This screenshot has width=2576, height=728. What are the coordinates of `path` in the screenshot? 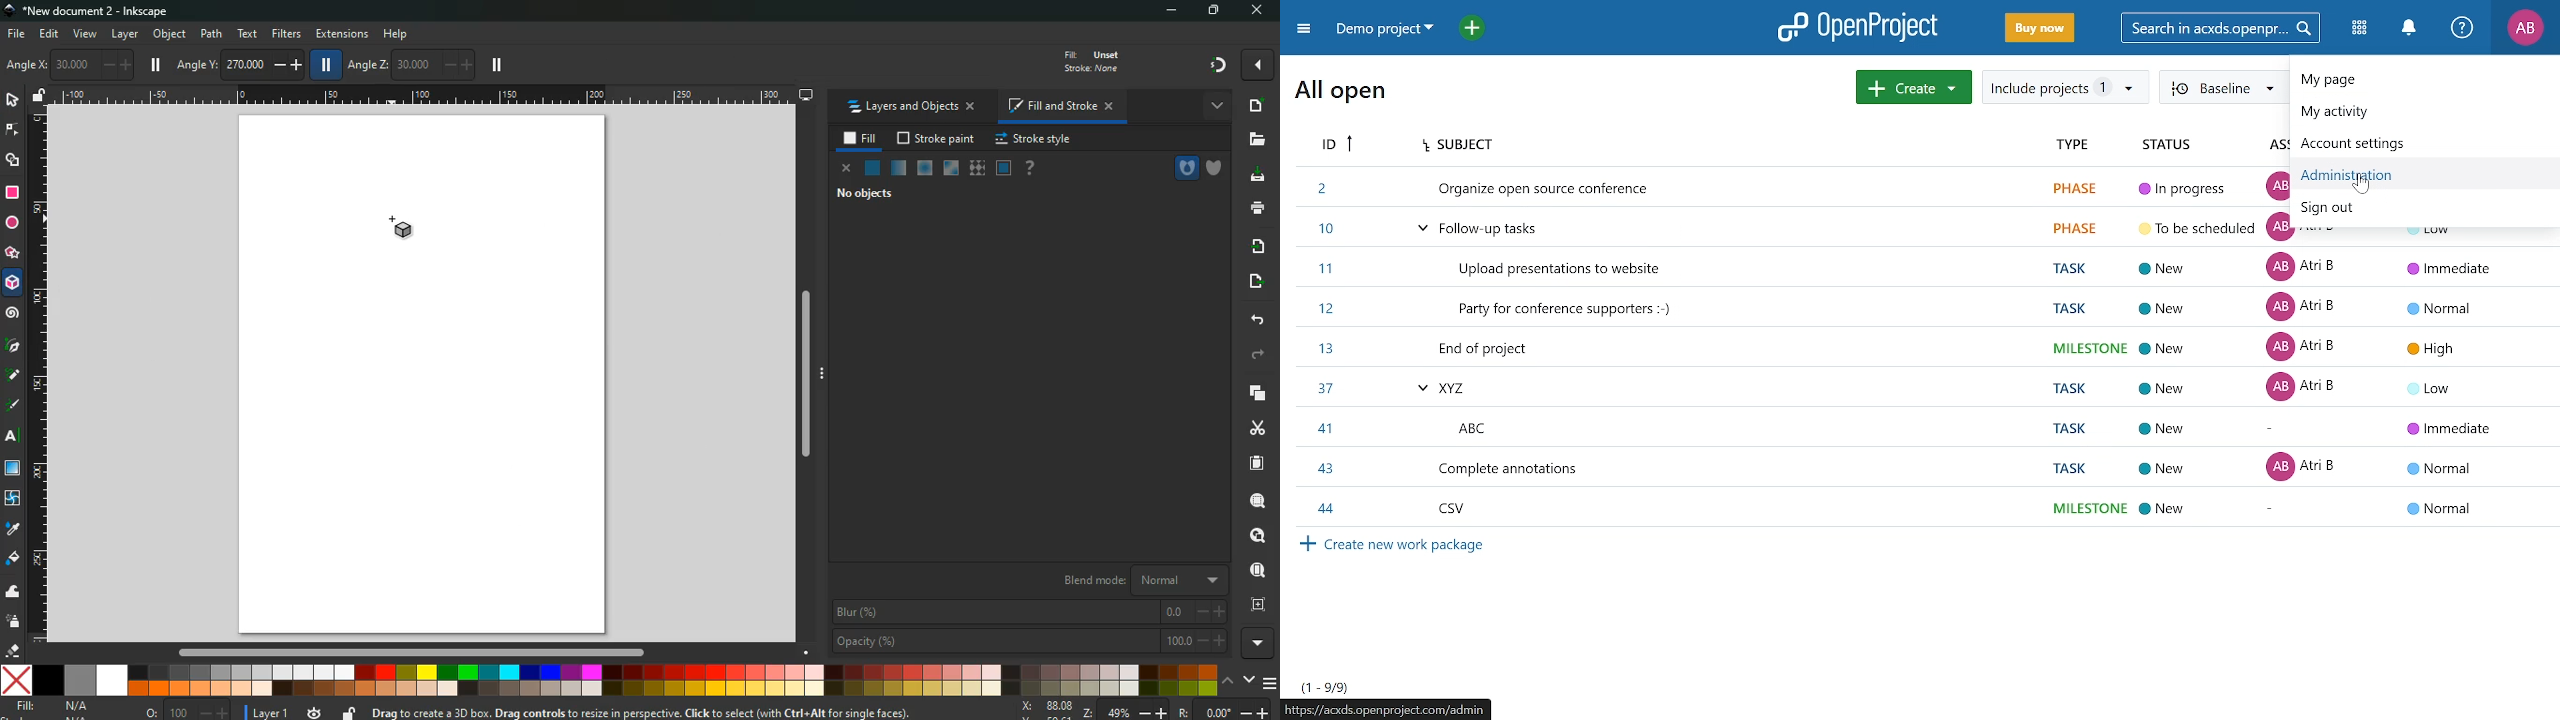 It's located at (213, 33).